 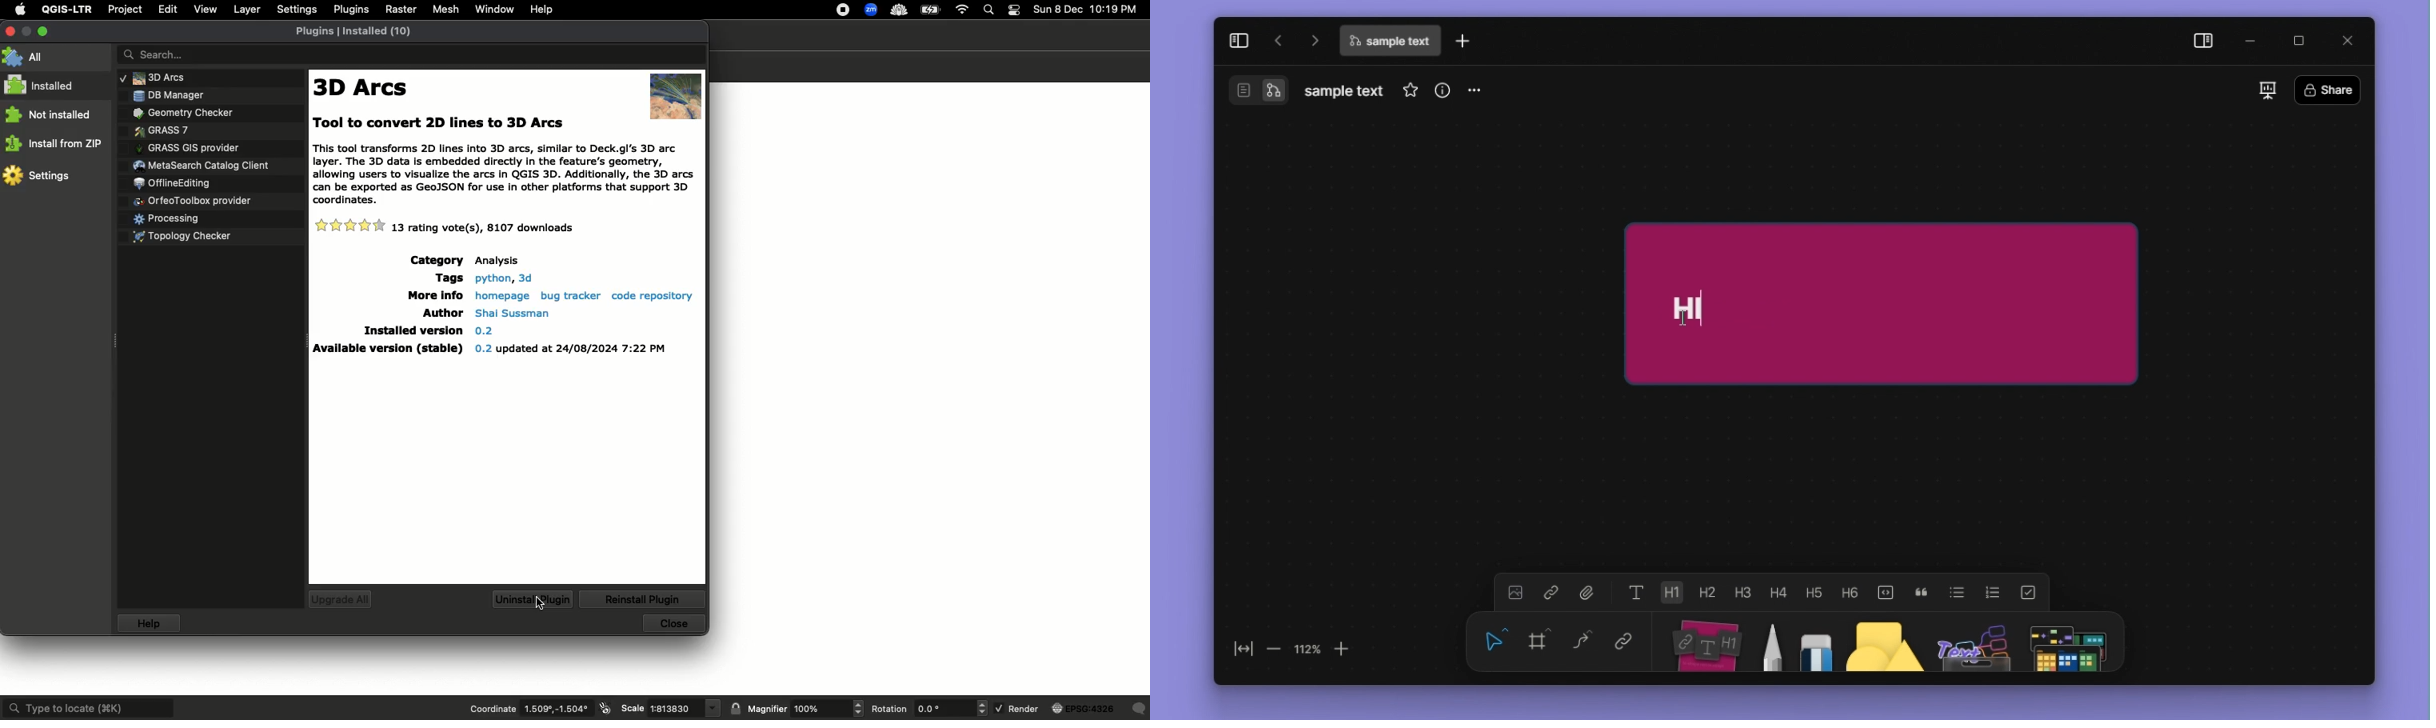 I want to click on Heading 4, so click(x=1778, y=592).